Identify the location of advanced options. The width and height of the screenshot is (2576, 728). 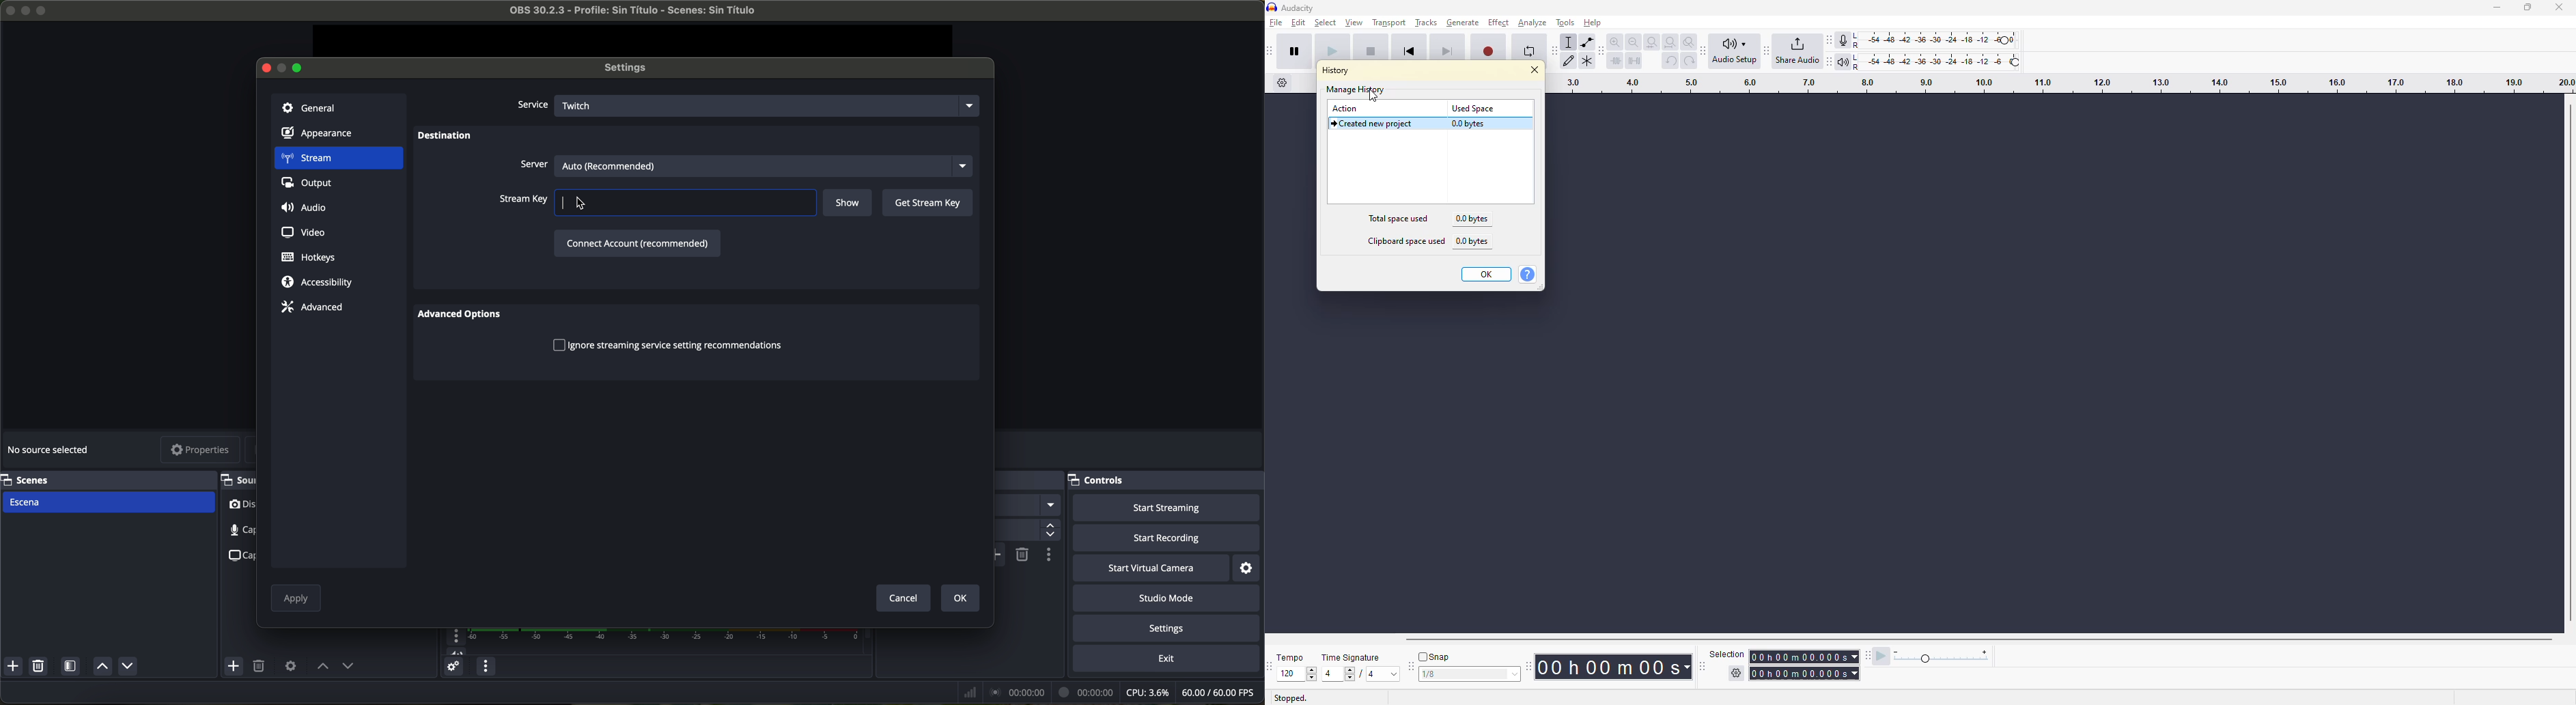
(465, 315).